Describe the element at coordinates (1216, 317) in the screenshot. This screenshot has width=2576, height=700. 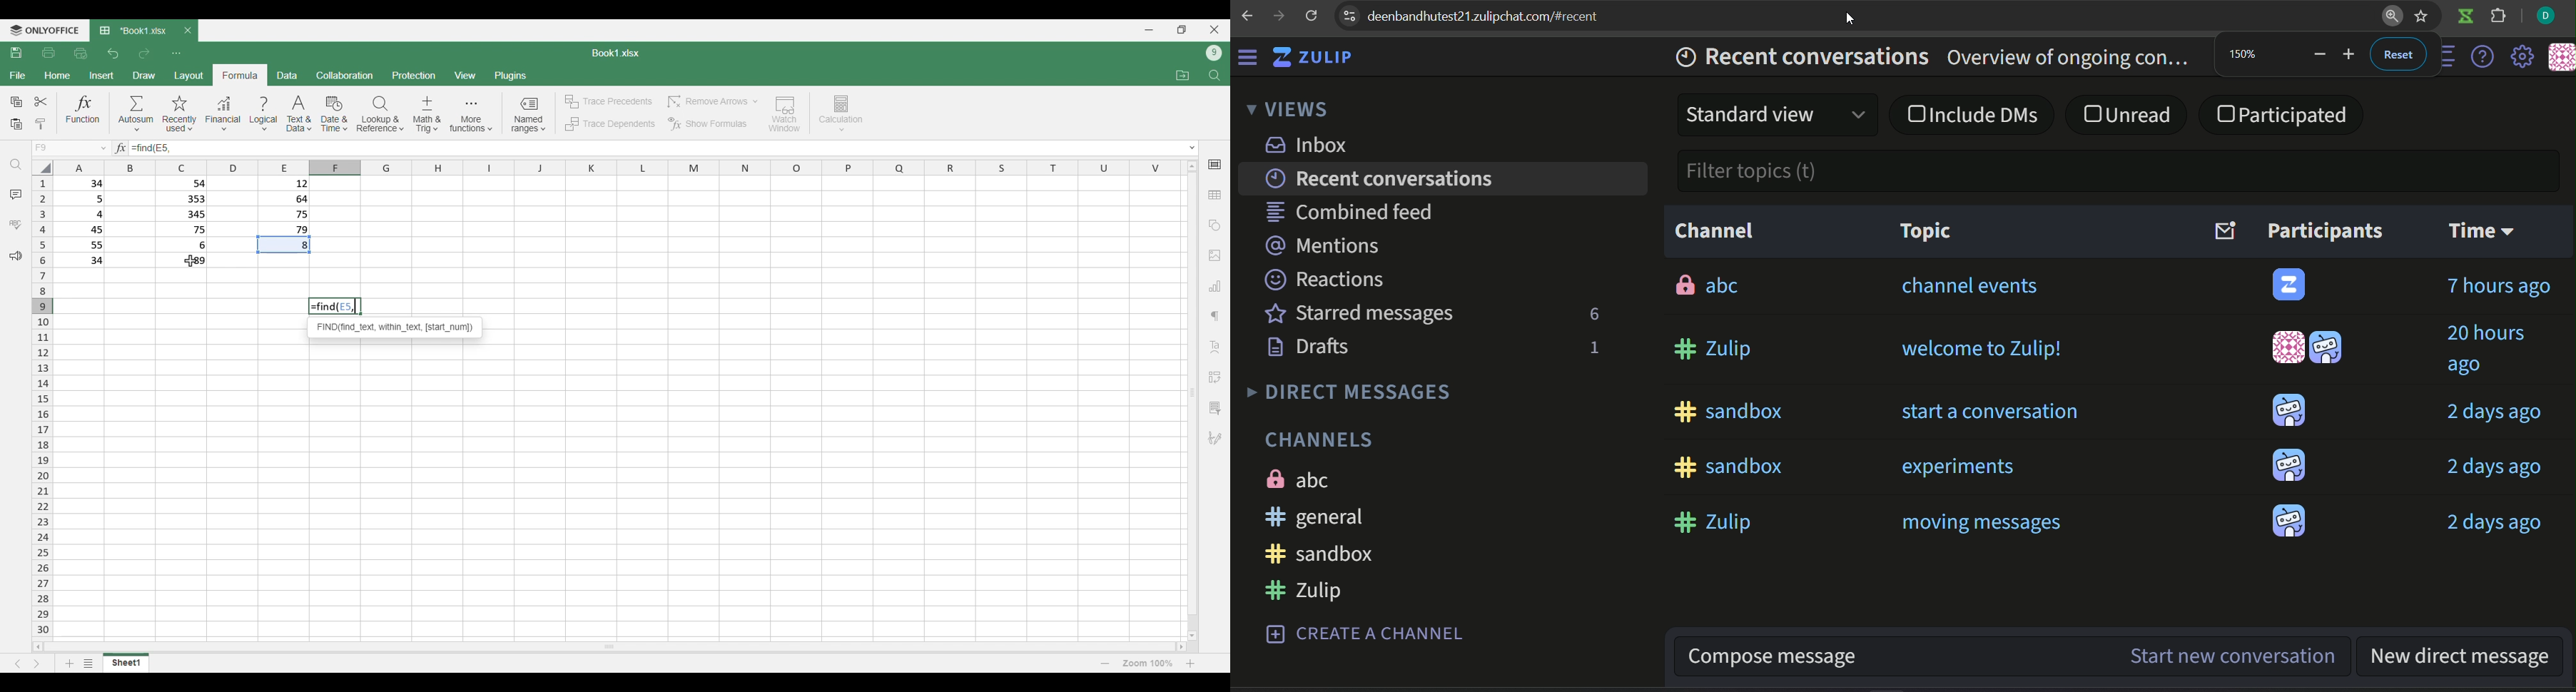
I see `Paragraph setting` at that location.